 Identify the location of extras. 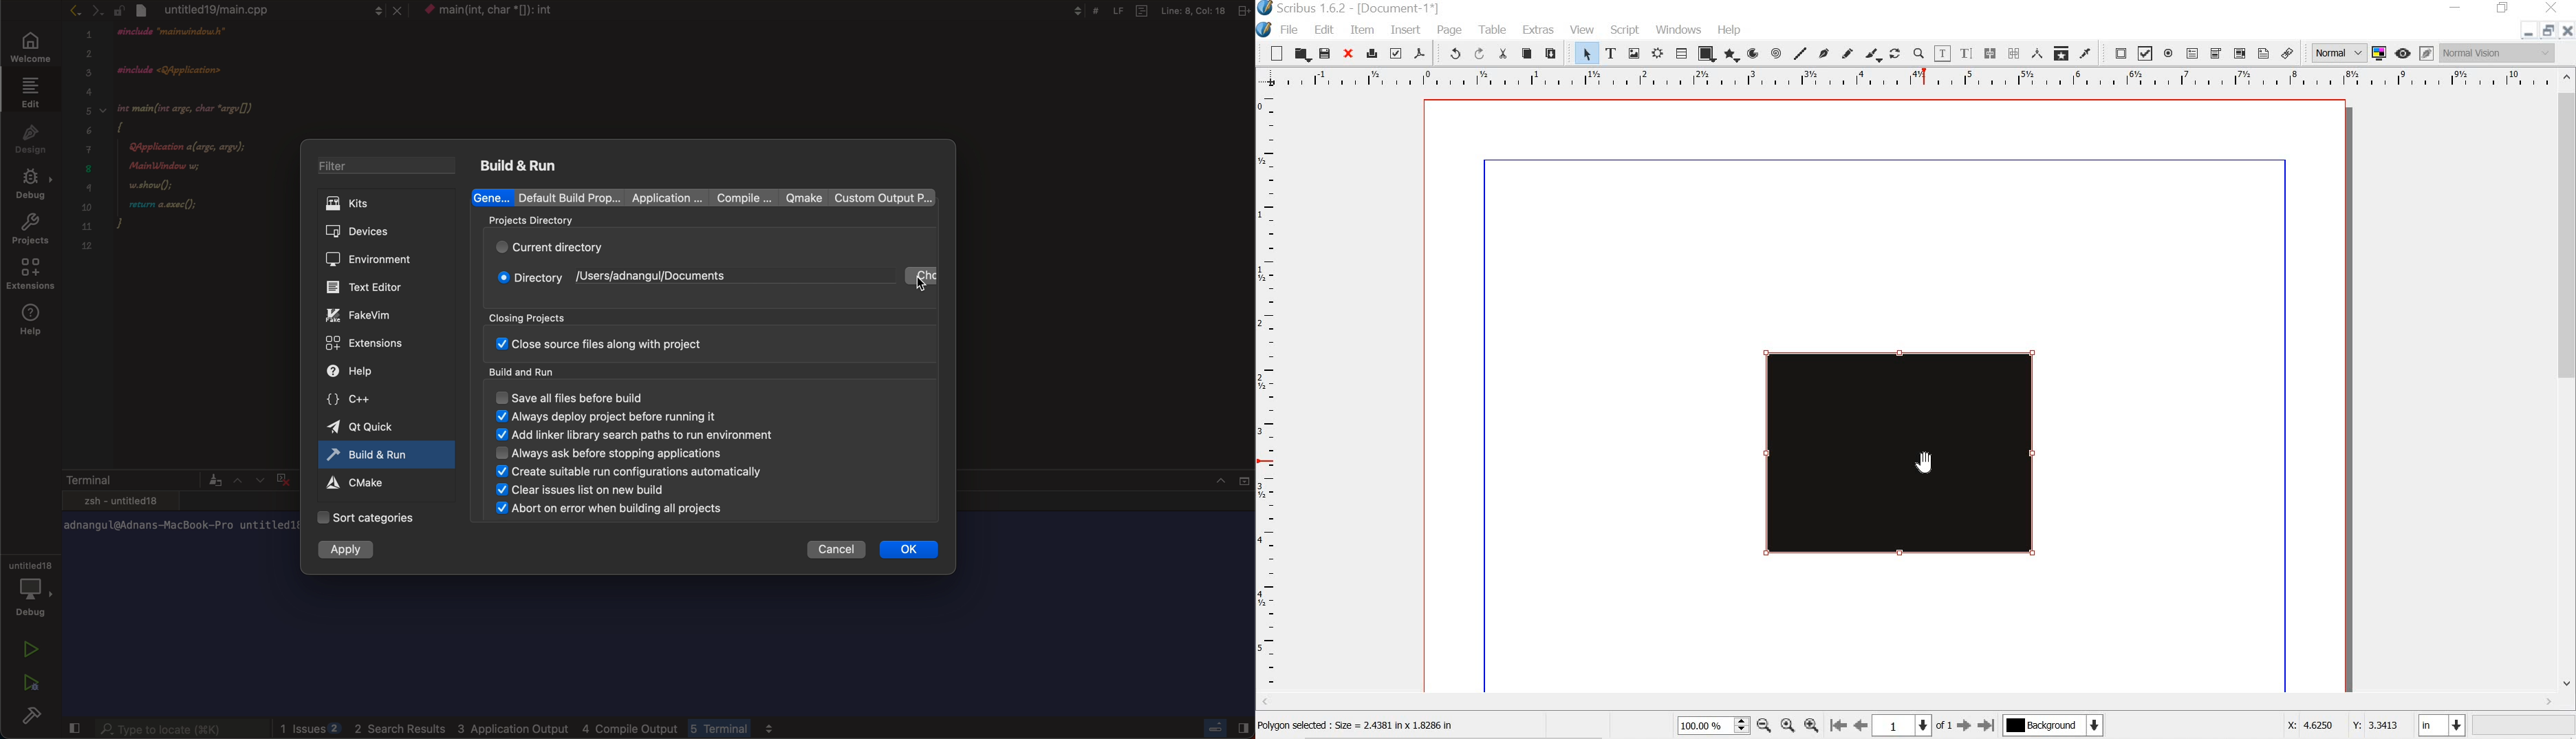
(1537, 30).